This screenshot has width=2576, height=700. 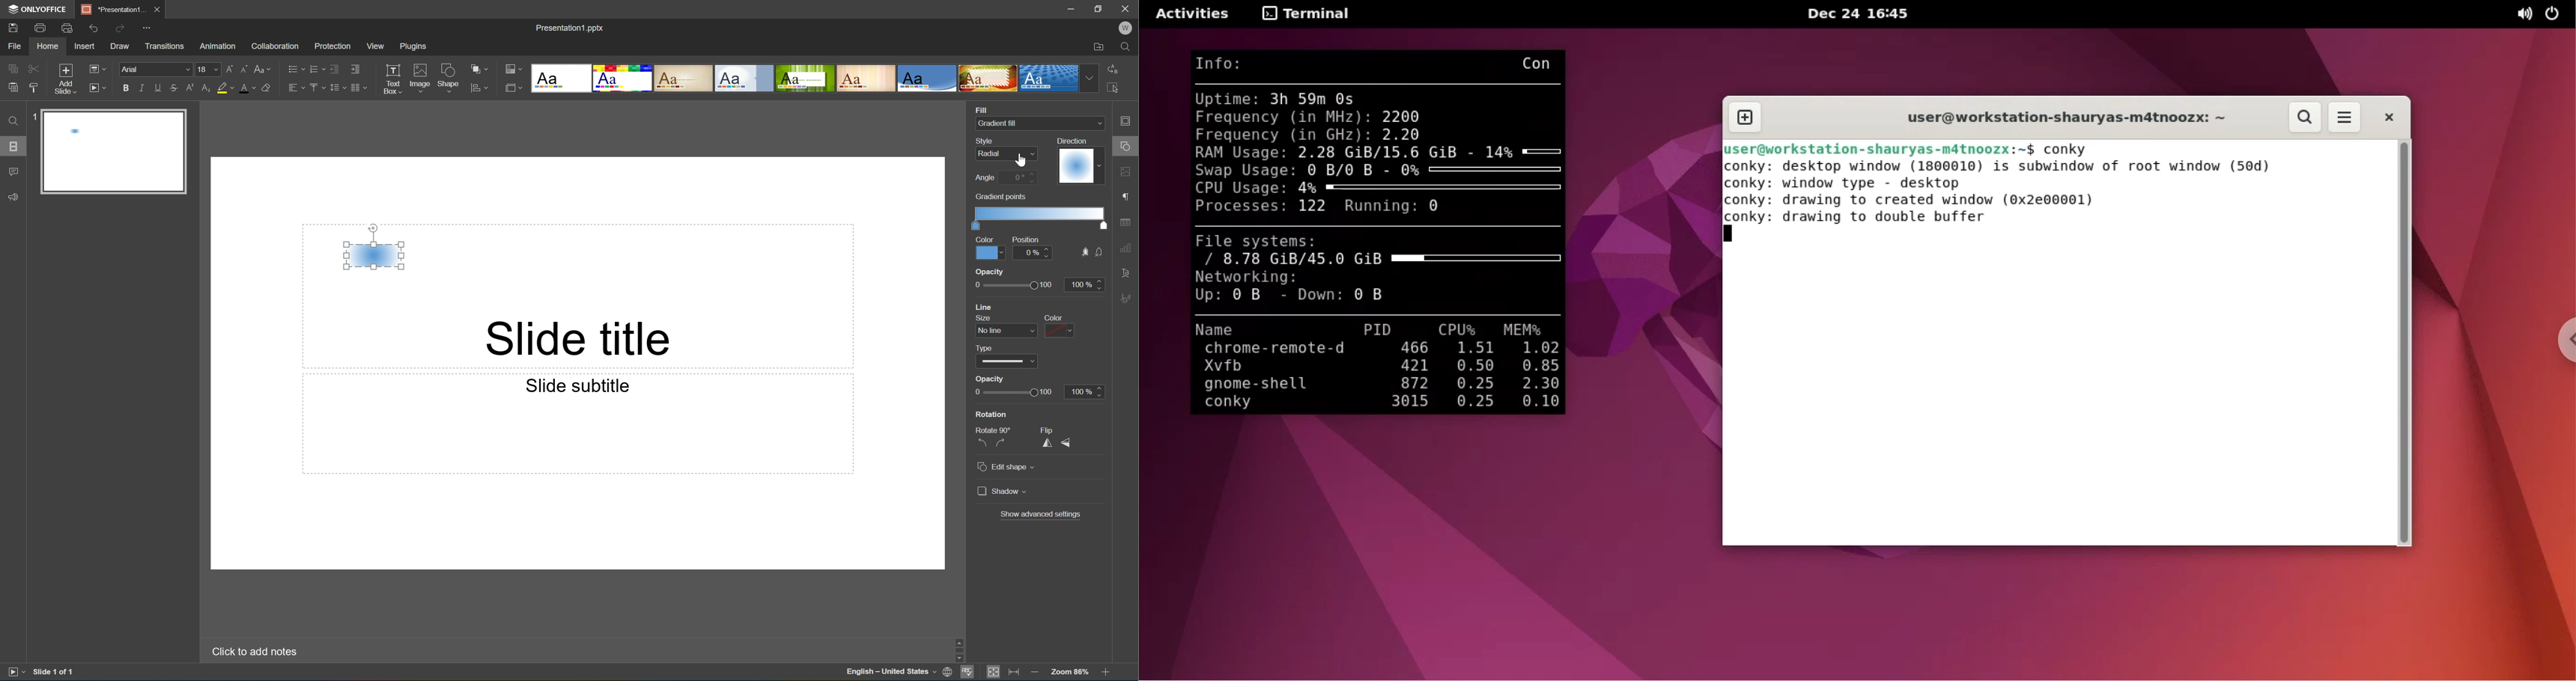 I want to click on Presentation1.pptx, so click(x=569, y=26).